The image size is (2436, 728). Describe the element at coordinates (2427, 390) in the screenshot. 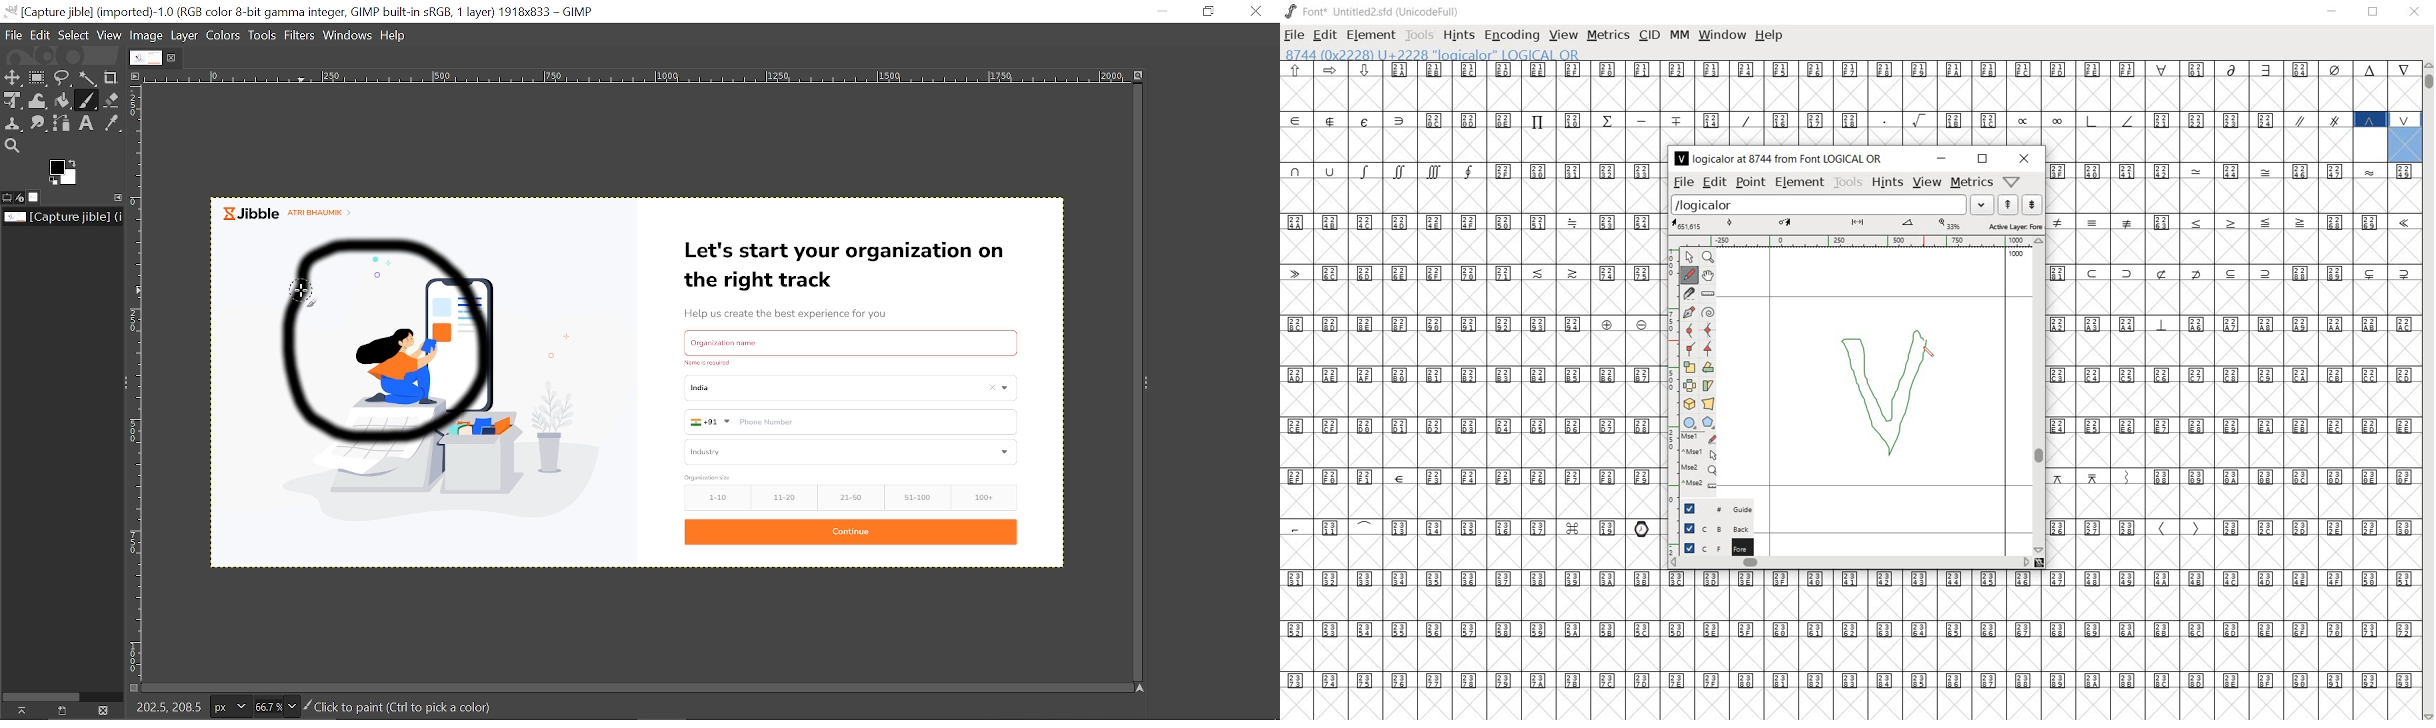

I see `scrollbar` at that location.